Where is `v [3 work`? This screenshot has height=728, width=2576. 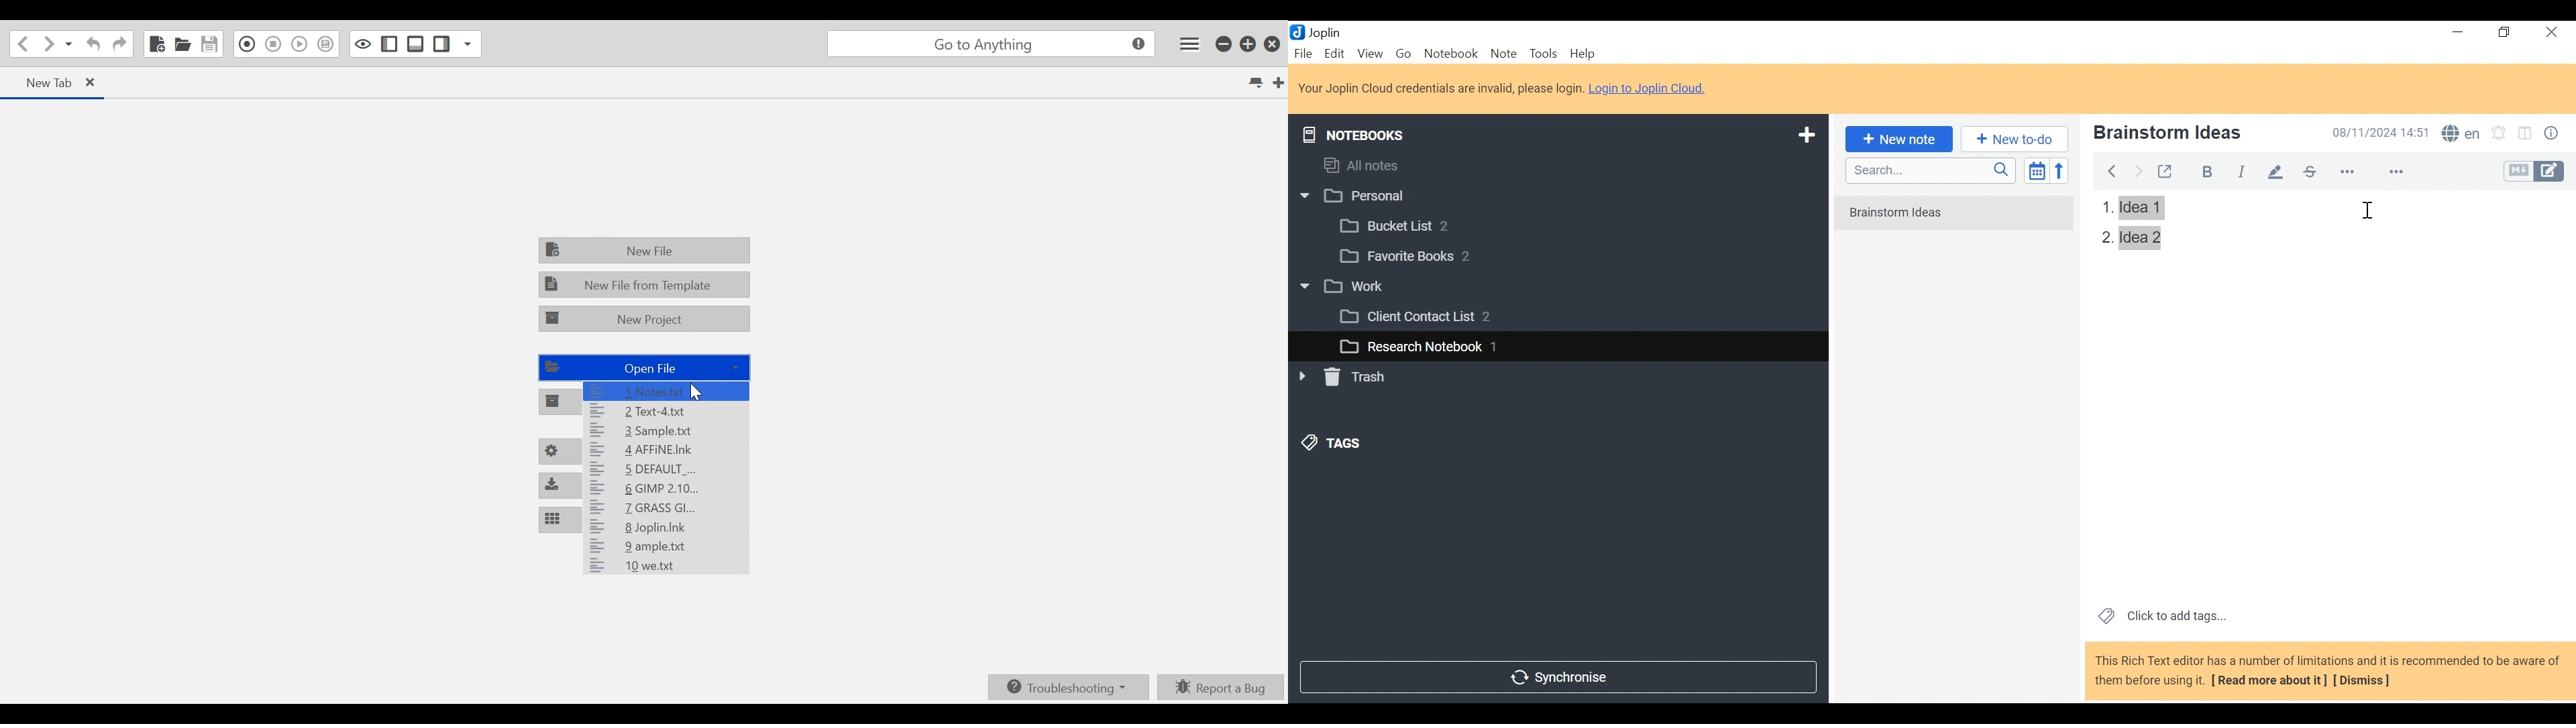 v [3 work is located at coordinates (1357, 287).